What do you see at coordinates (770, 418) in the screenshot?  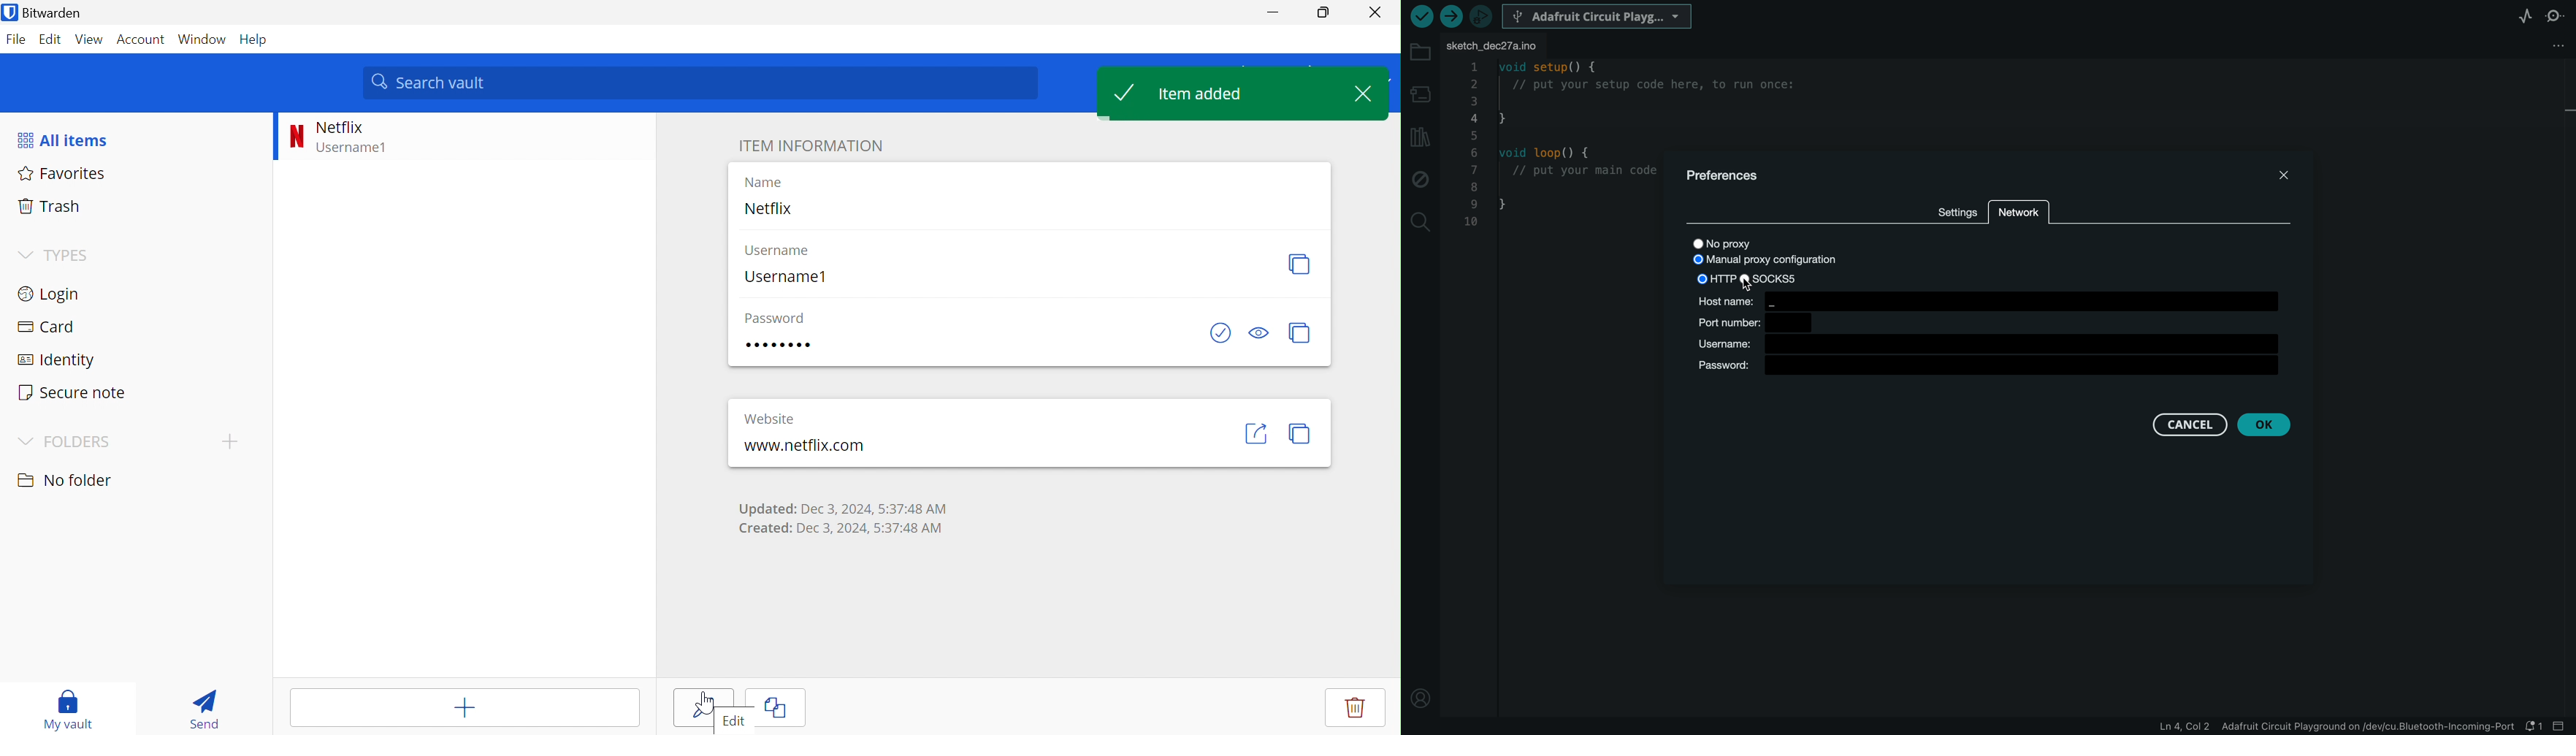 I see `Website` at bounding box center [770, 418].